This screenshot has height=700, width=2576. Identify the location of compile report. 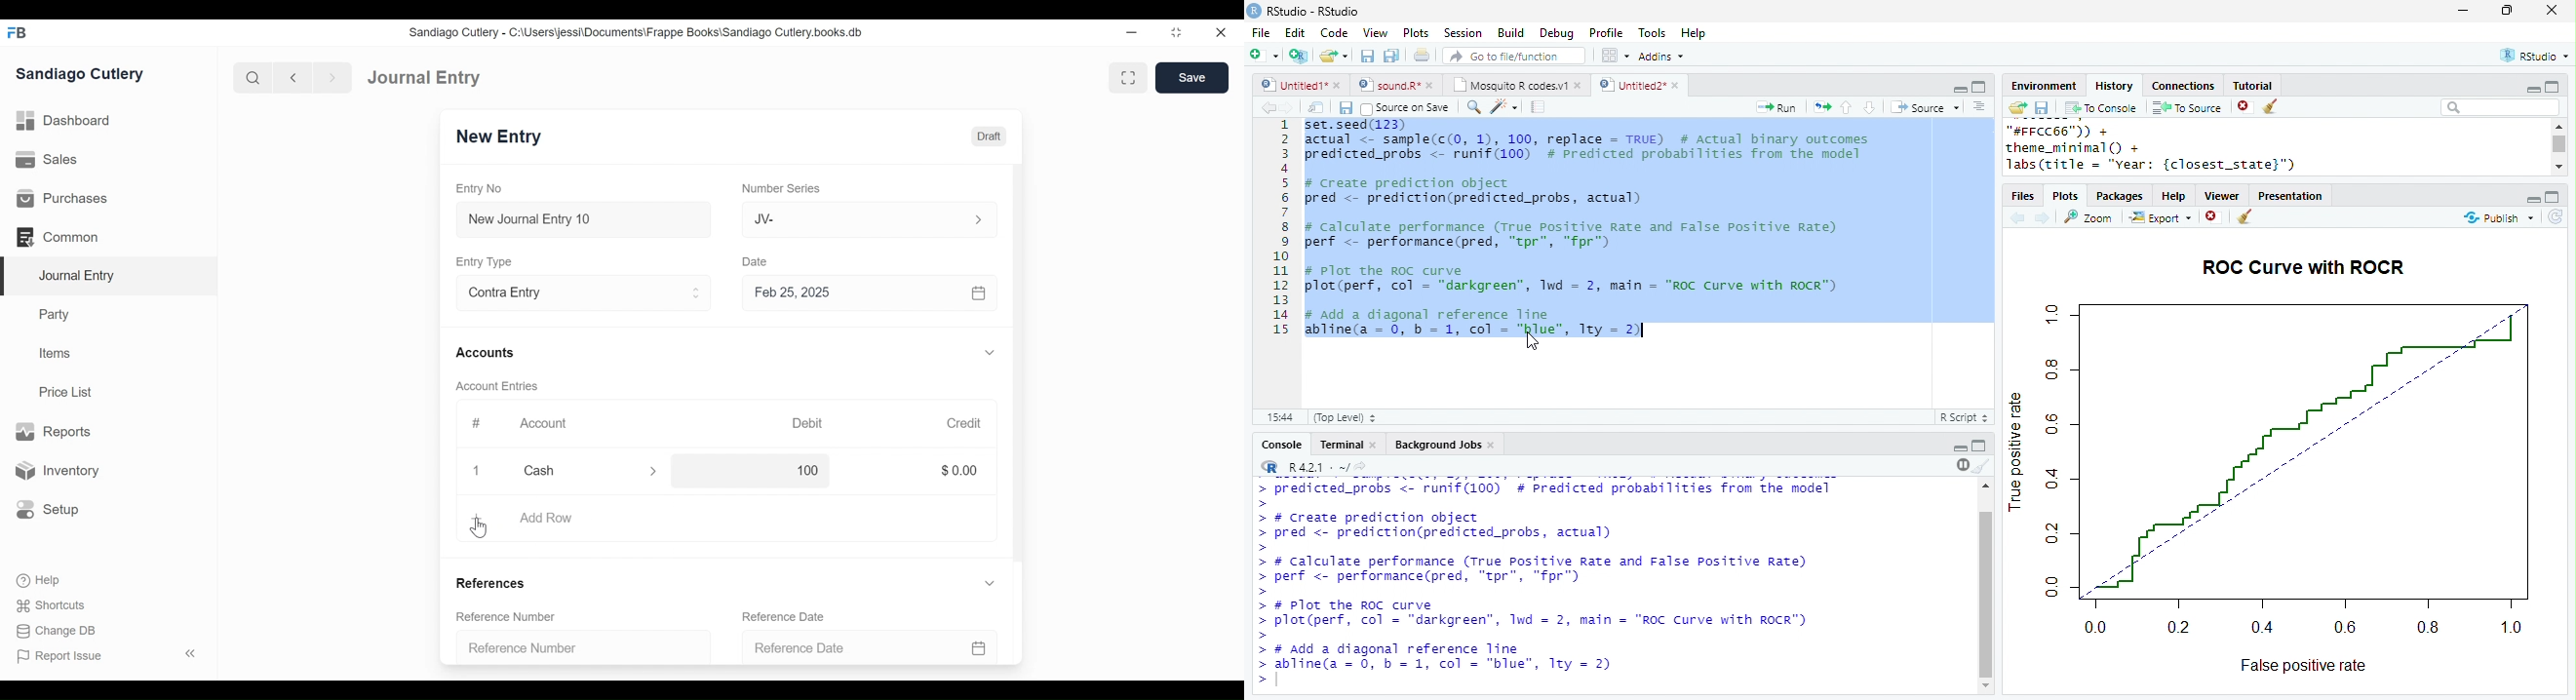
(1539, 106).